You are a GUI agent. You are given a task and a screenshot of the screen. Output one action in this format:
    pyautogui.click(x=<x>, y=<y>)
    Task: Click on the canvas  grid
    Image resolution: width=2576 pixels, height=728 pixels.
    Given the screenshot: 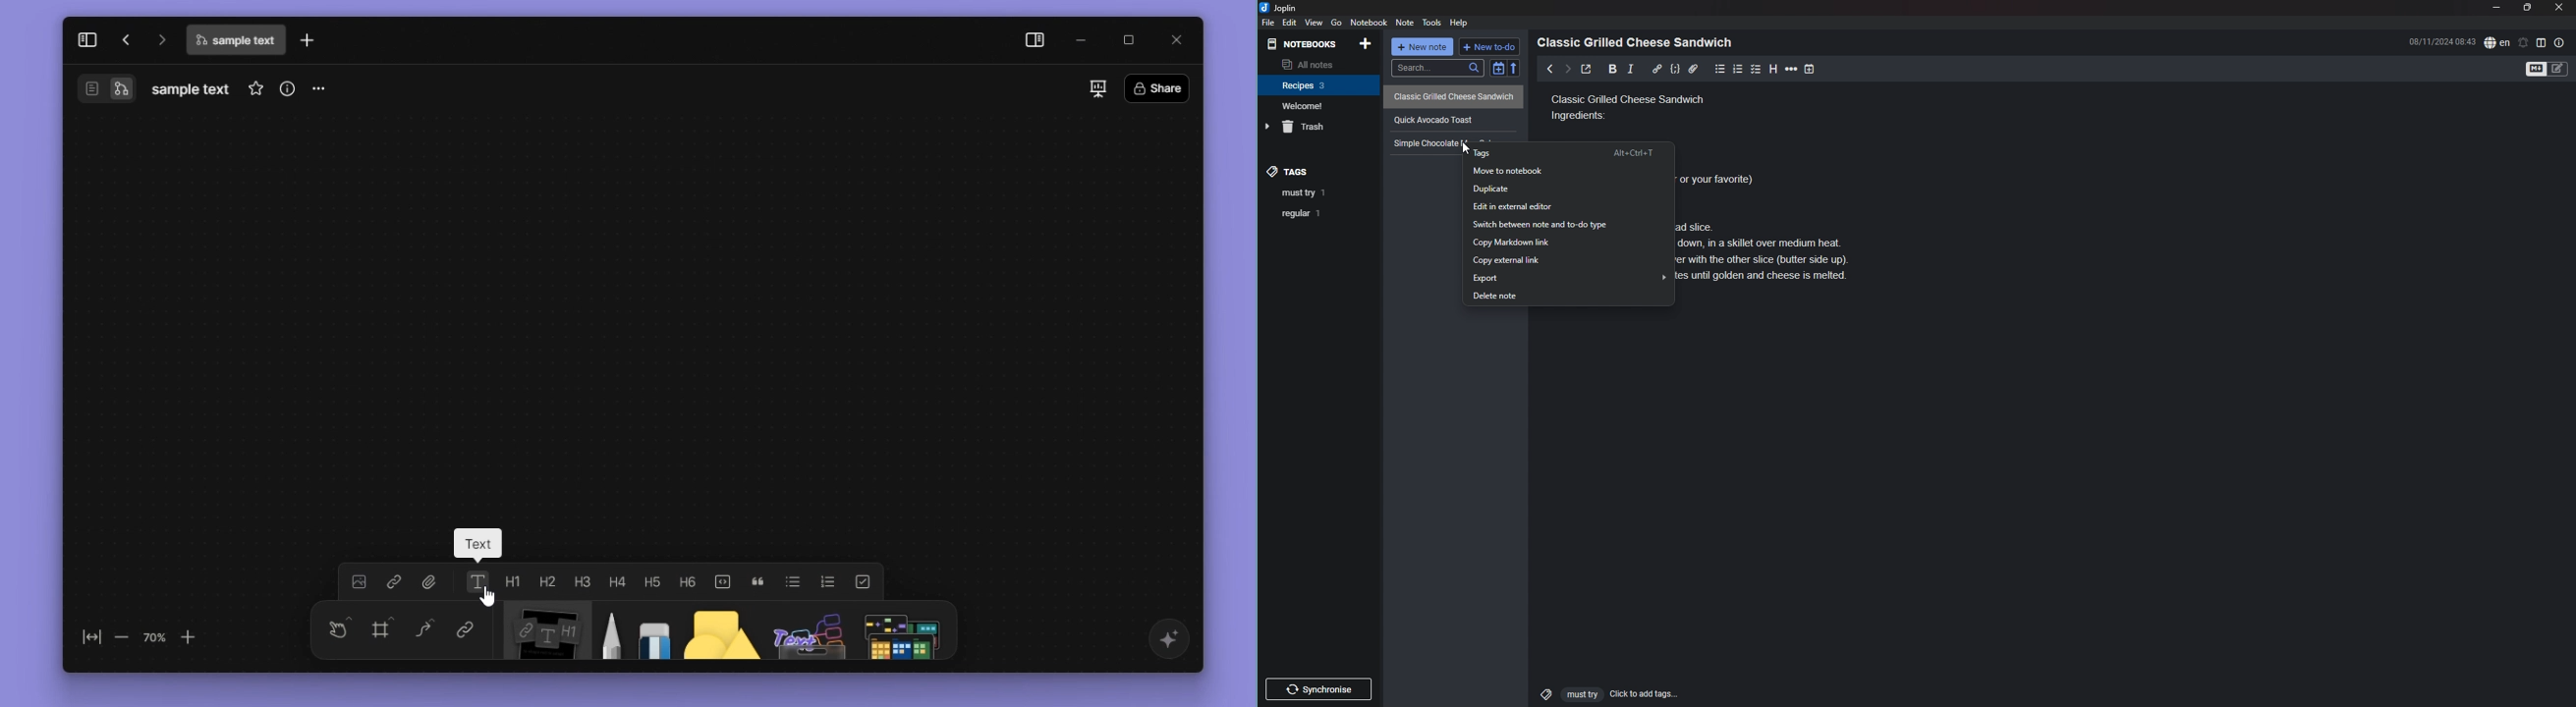 What is the action you would take?
    pyautogui.click(x=636, y=315)
    